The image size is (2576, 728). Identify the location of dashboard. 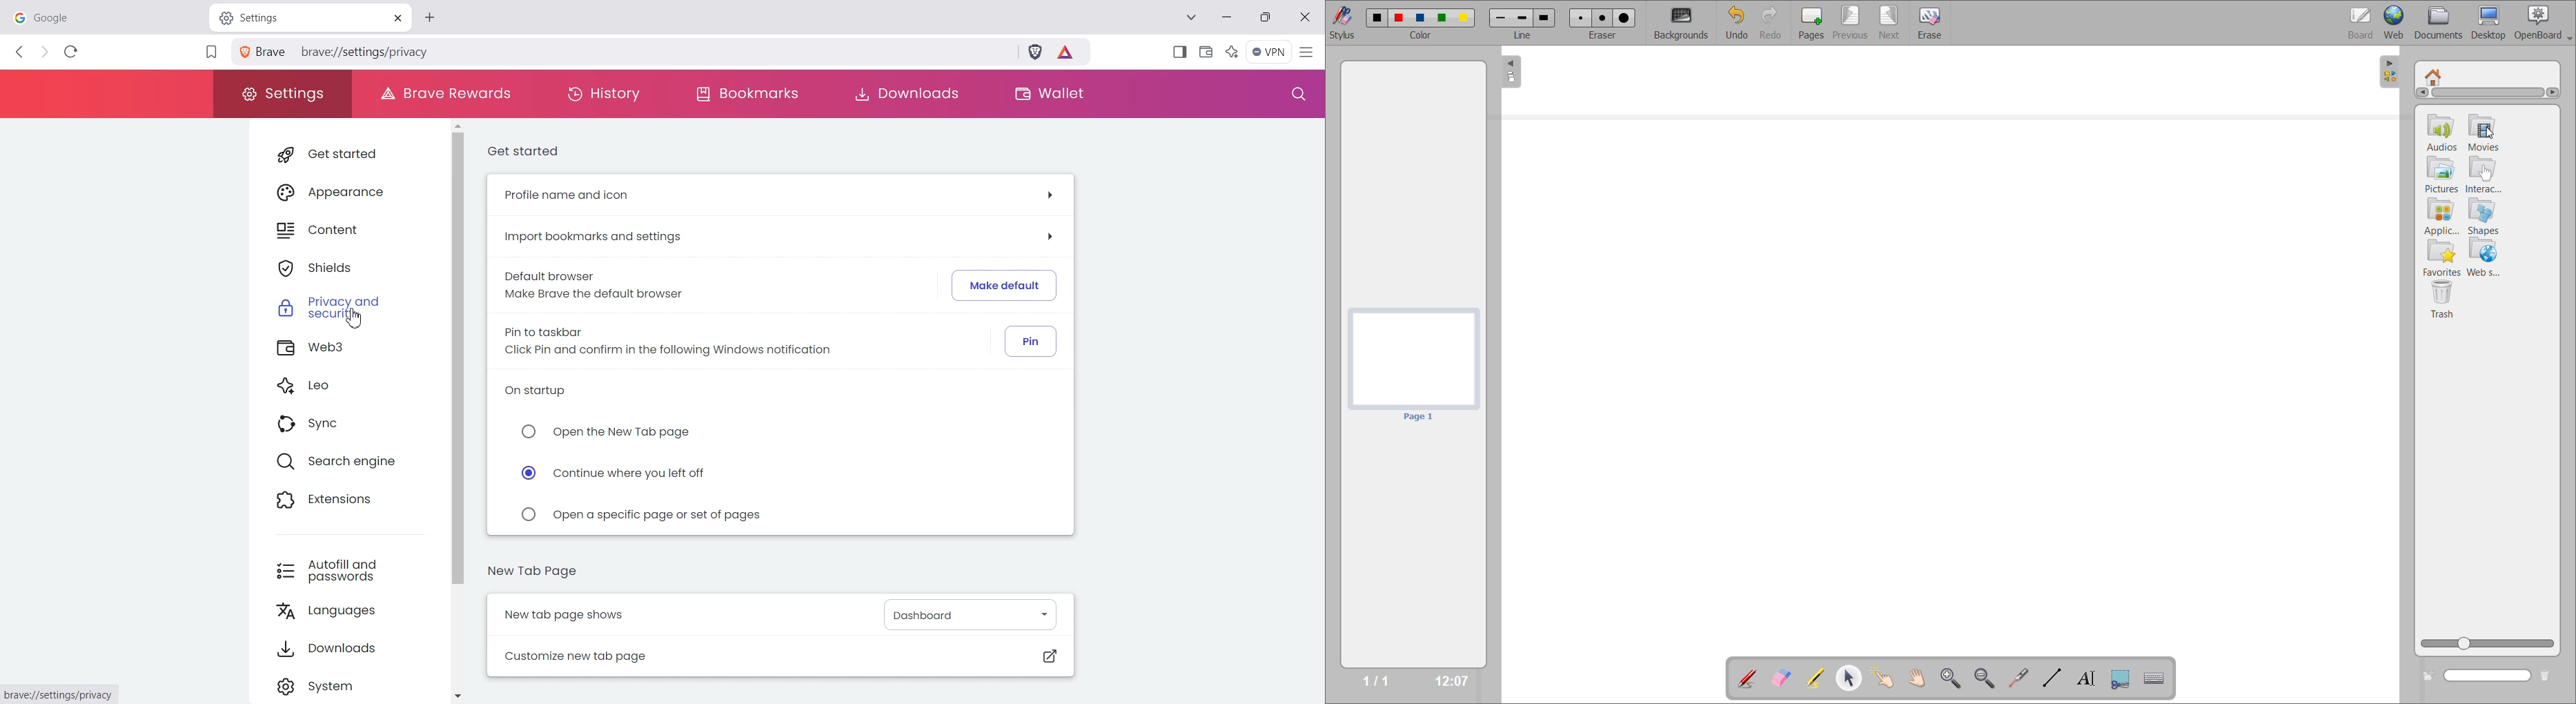
(964, 614).